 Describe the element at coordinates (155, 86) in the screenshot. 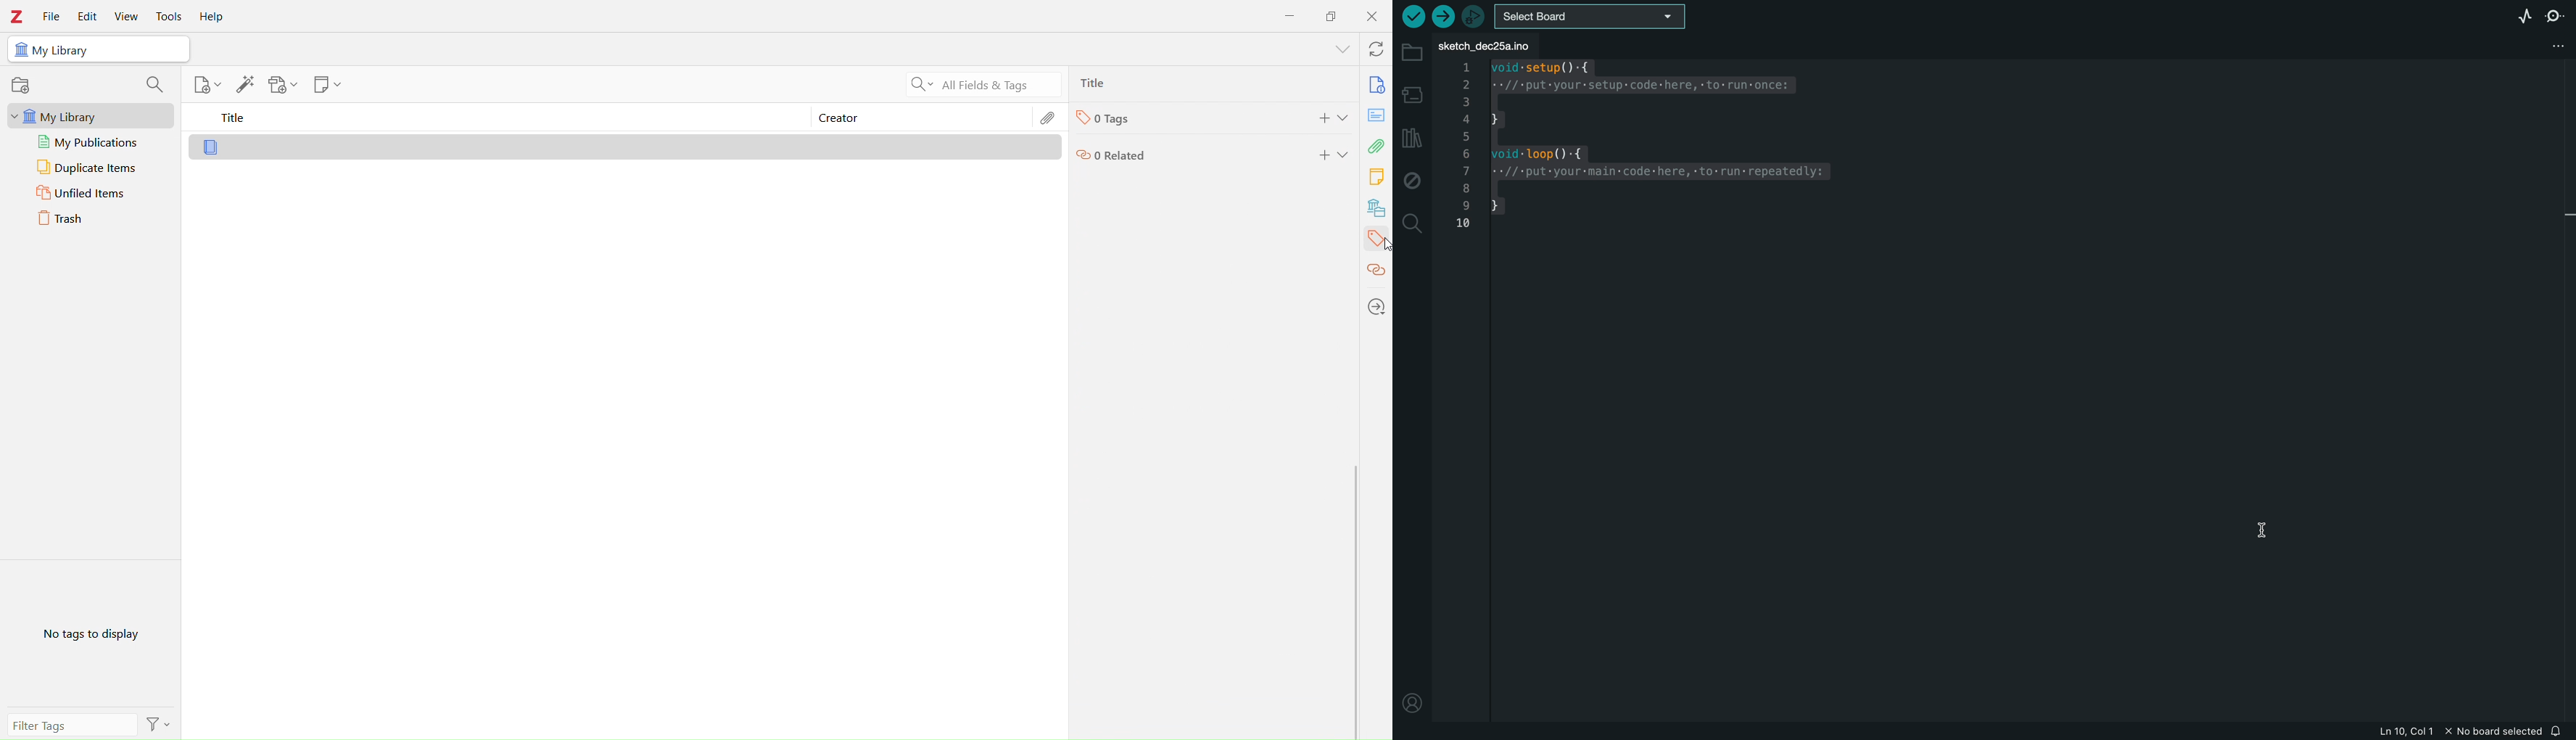

I see `search` at that location.